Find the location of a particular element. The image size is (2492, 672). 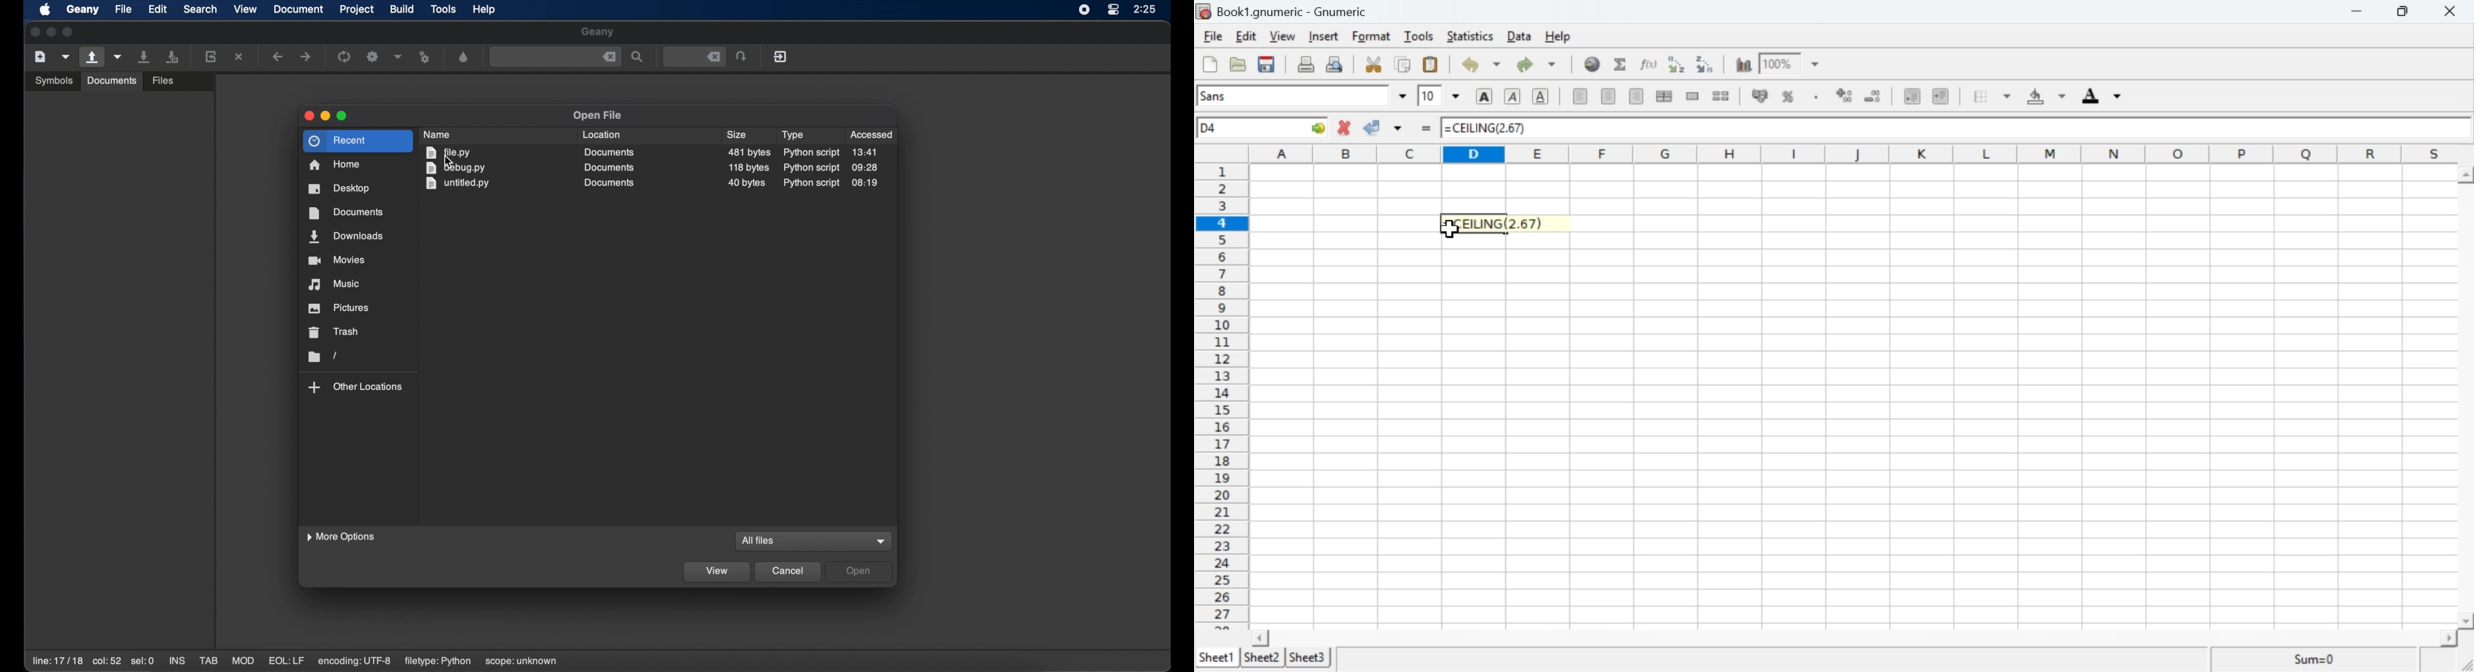

cursor is located at coordinates (1451, 232).